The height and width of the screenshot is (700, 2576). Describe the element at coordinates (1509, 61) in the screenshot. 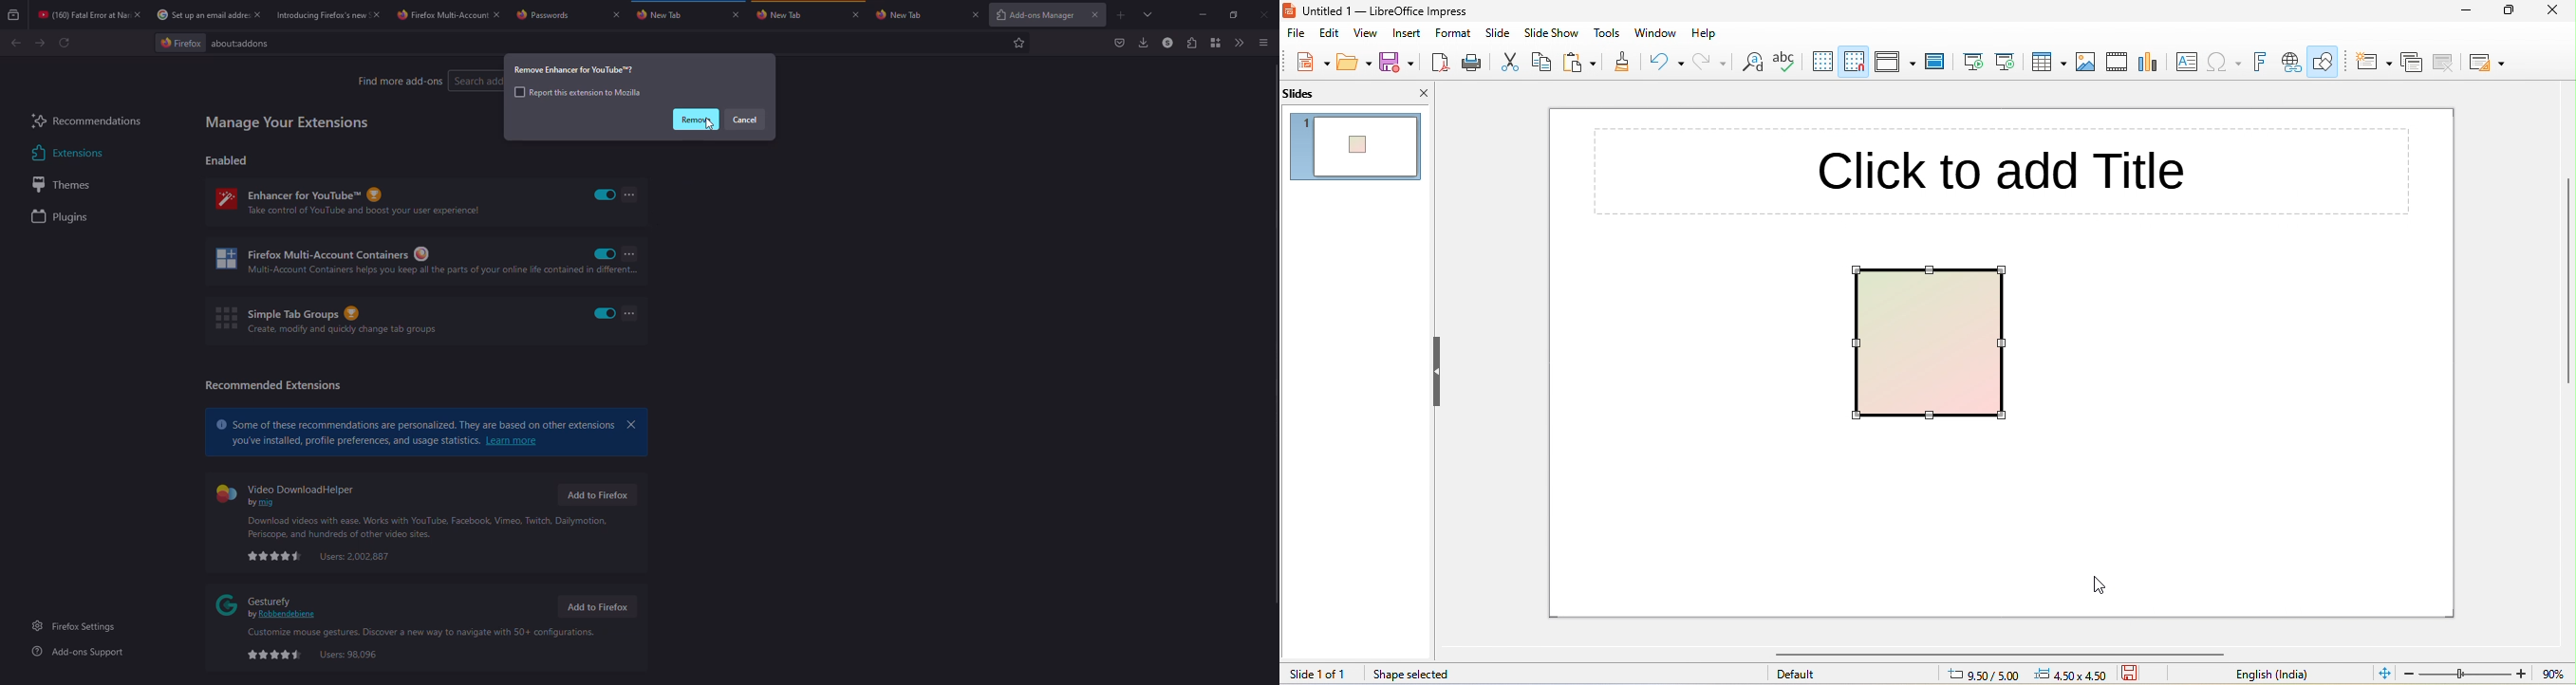

I see `cut` at that location.